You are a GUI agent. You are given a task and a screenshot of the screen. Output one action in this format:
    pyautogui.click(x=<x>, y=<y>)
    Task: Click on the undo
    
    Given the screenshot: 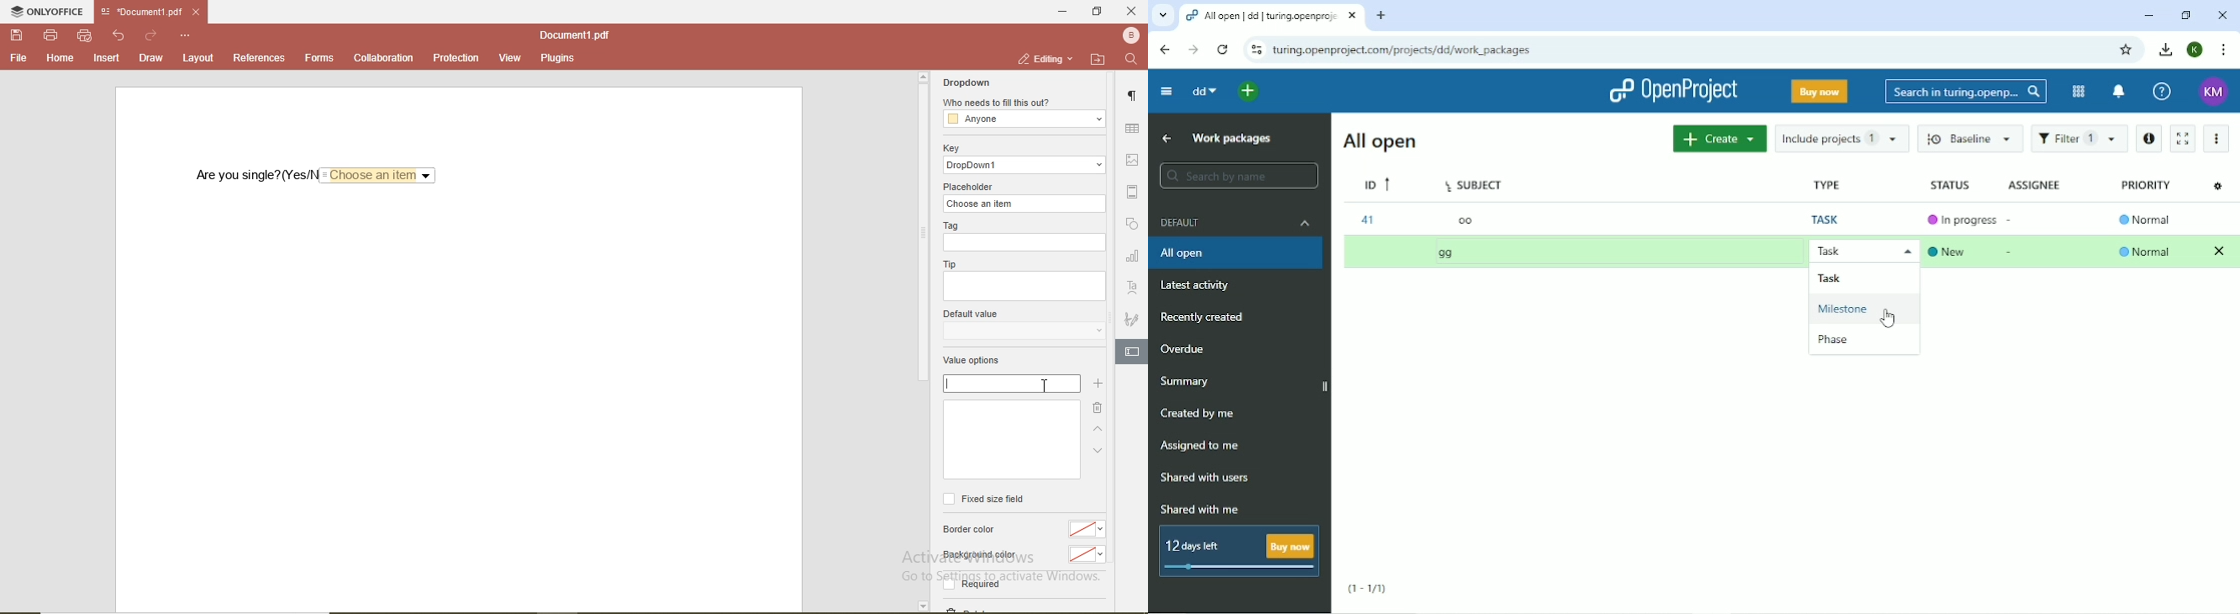 What is the action you would take?
    pyautogui.click(x=119, y=36)
    